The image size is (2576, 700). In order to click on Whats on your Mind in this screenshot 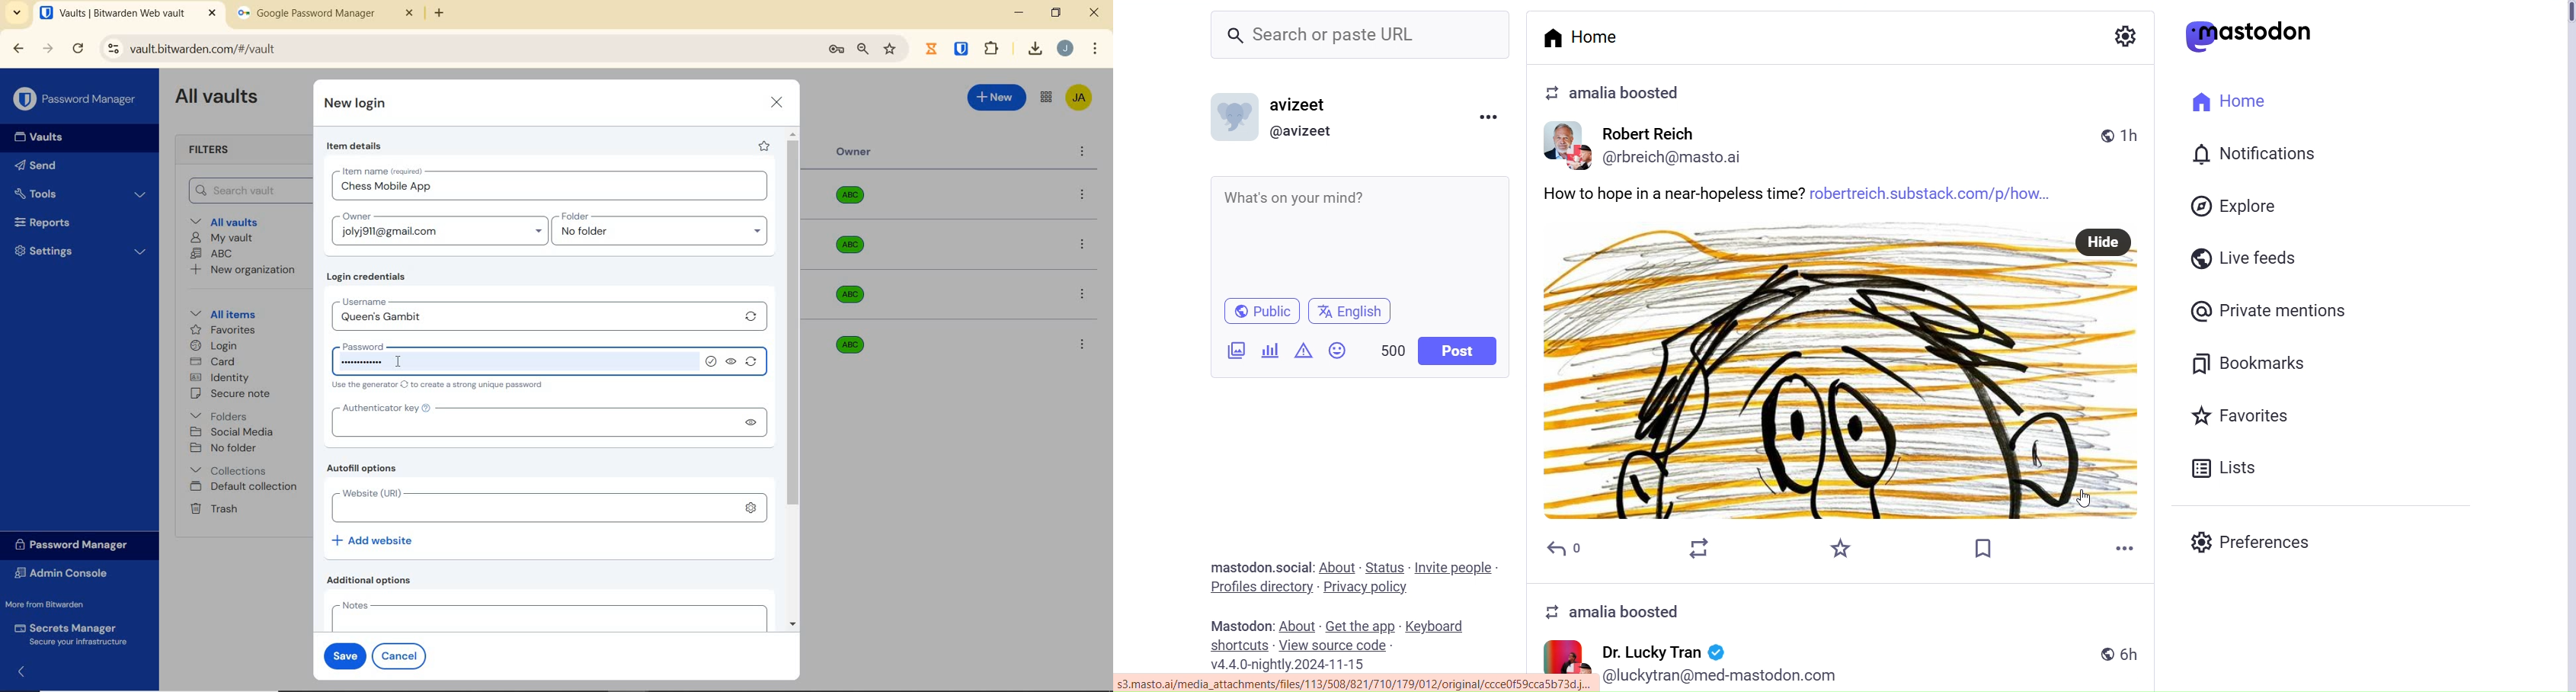, I will do `click(1365, 234)`.